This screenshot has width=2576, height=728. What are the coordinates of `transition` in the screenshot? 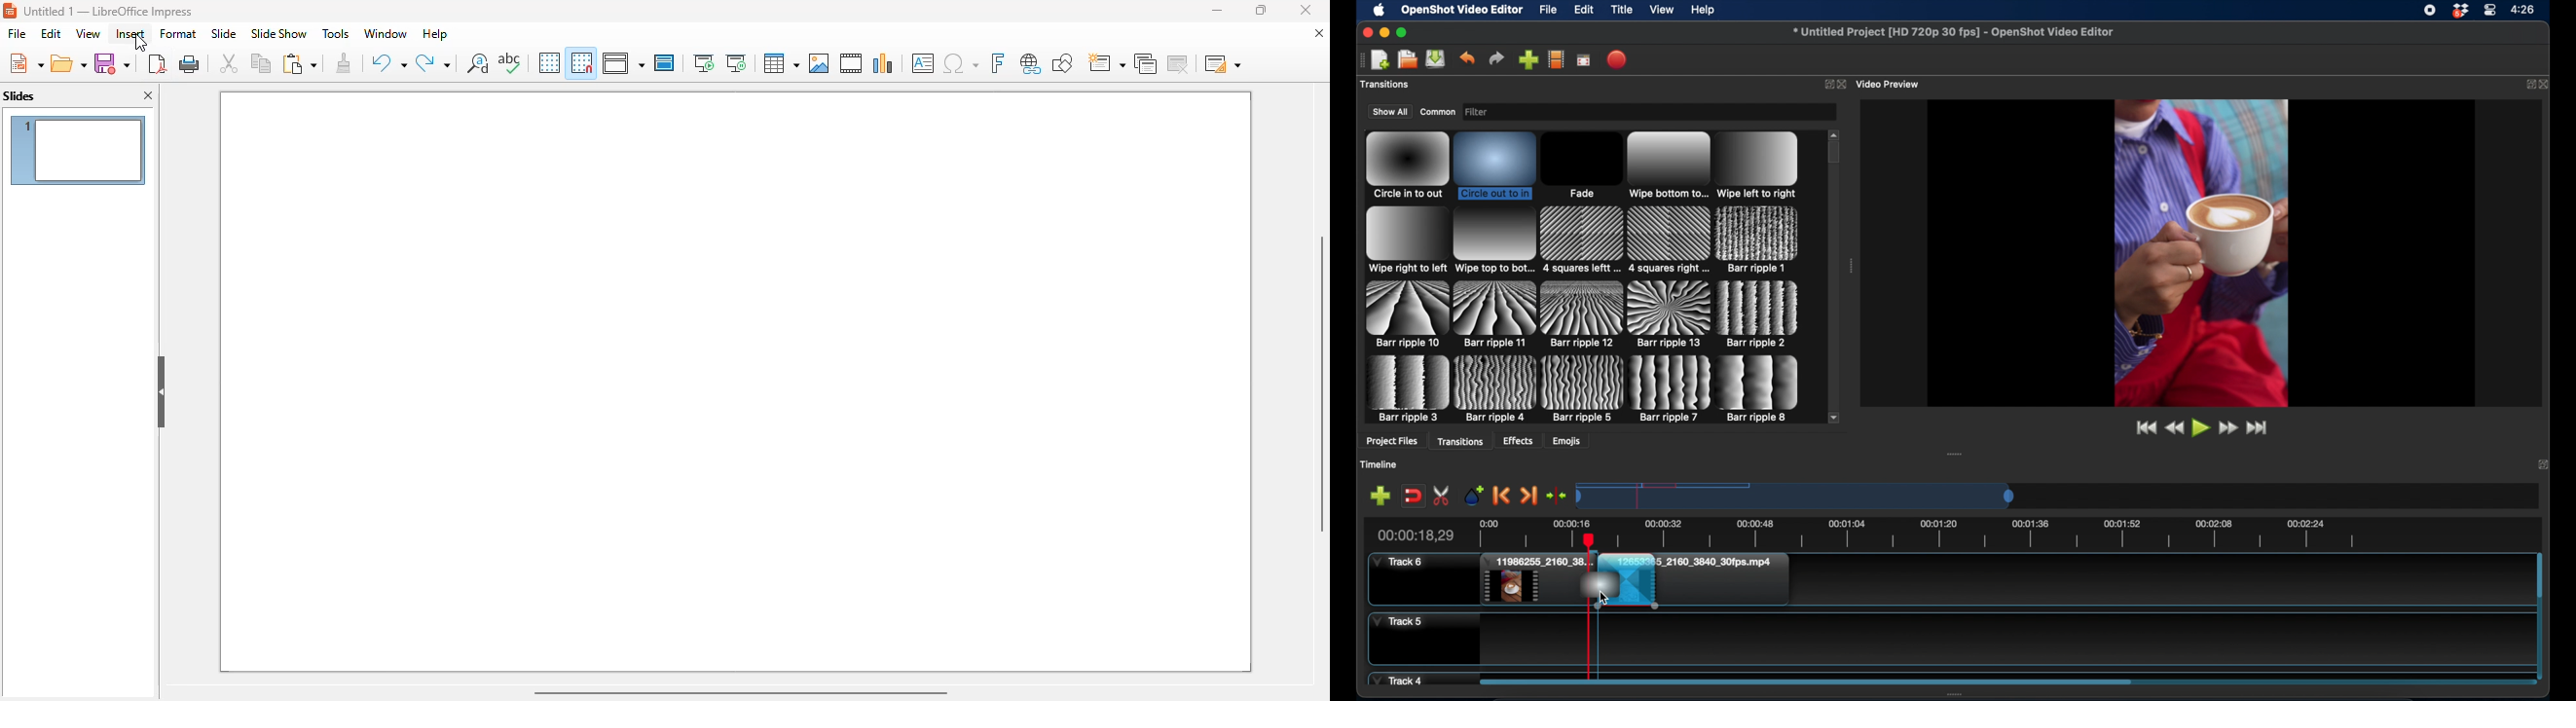 It's located at (1495, 164).